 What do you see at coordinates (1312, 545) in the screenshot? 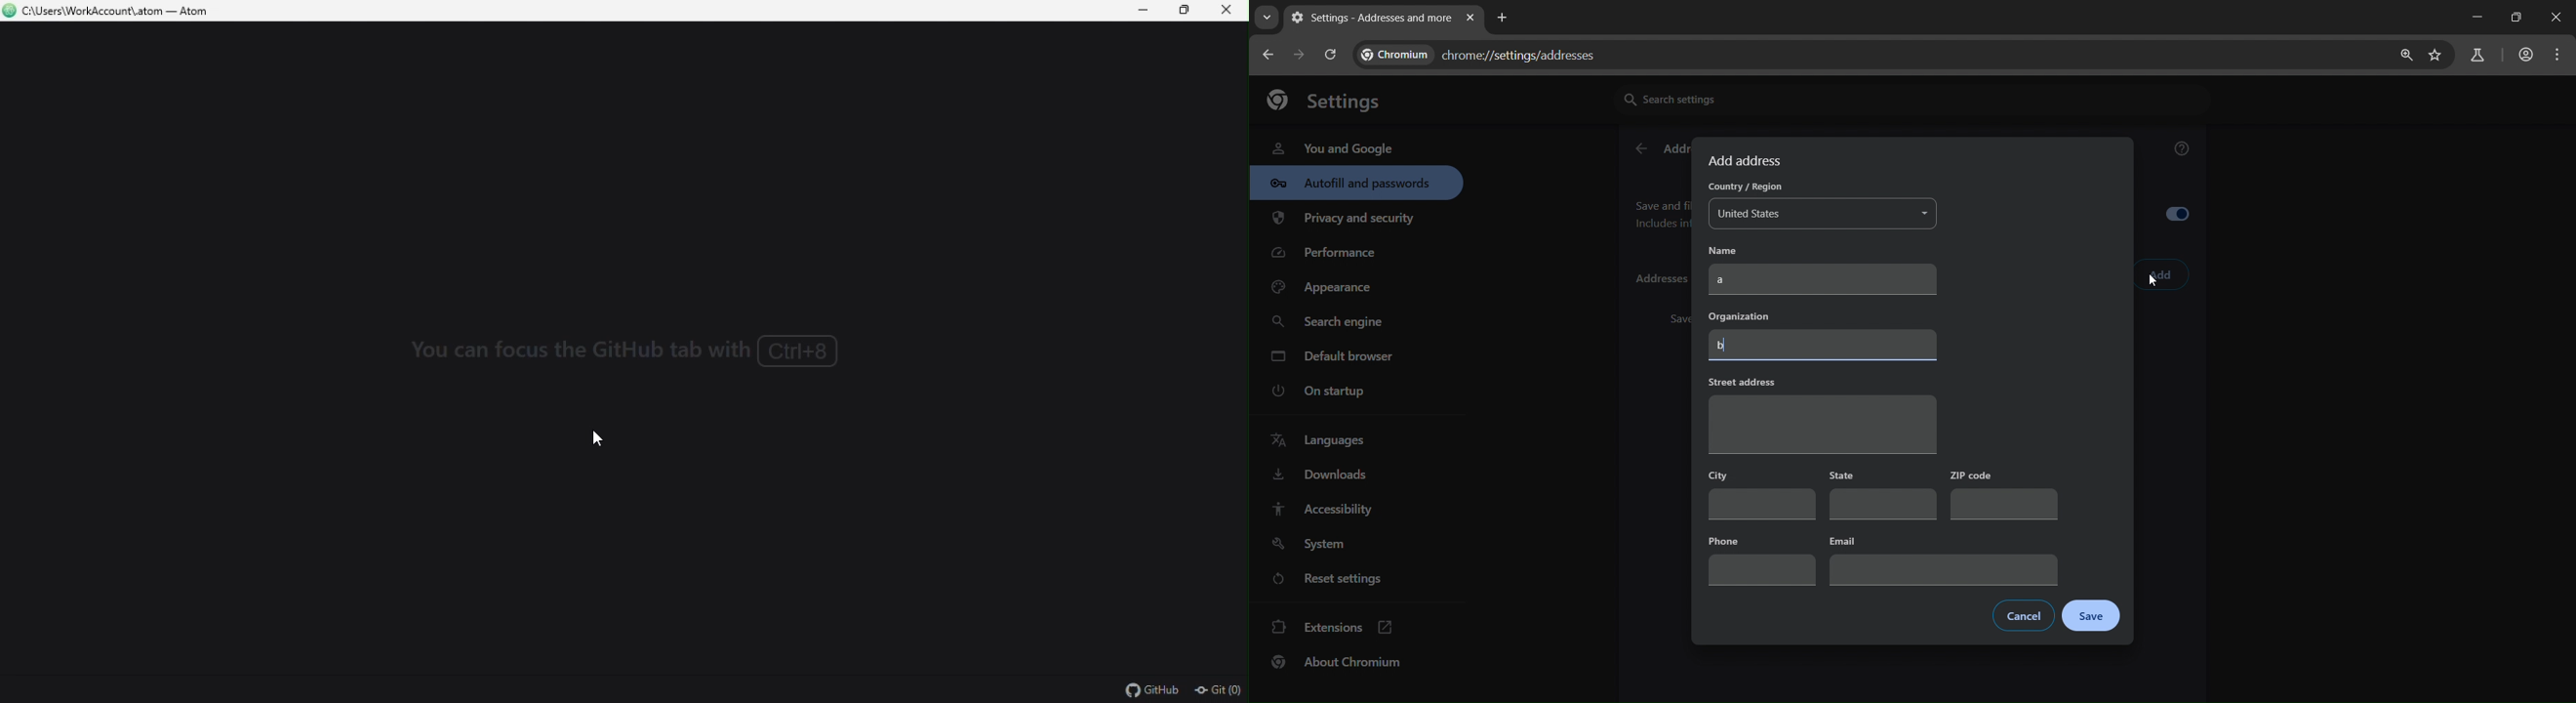
I see `system` at bounding box center [1312, 545].